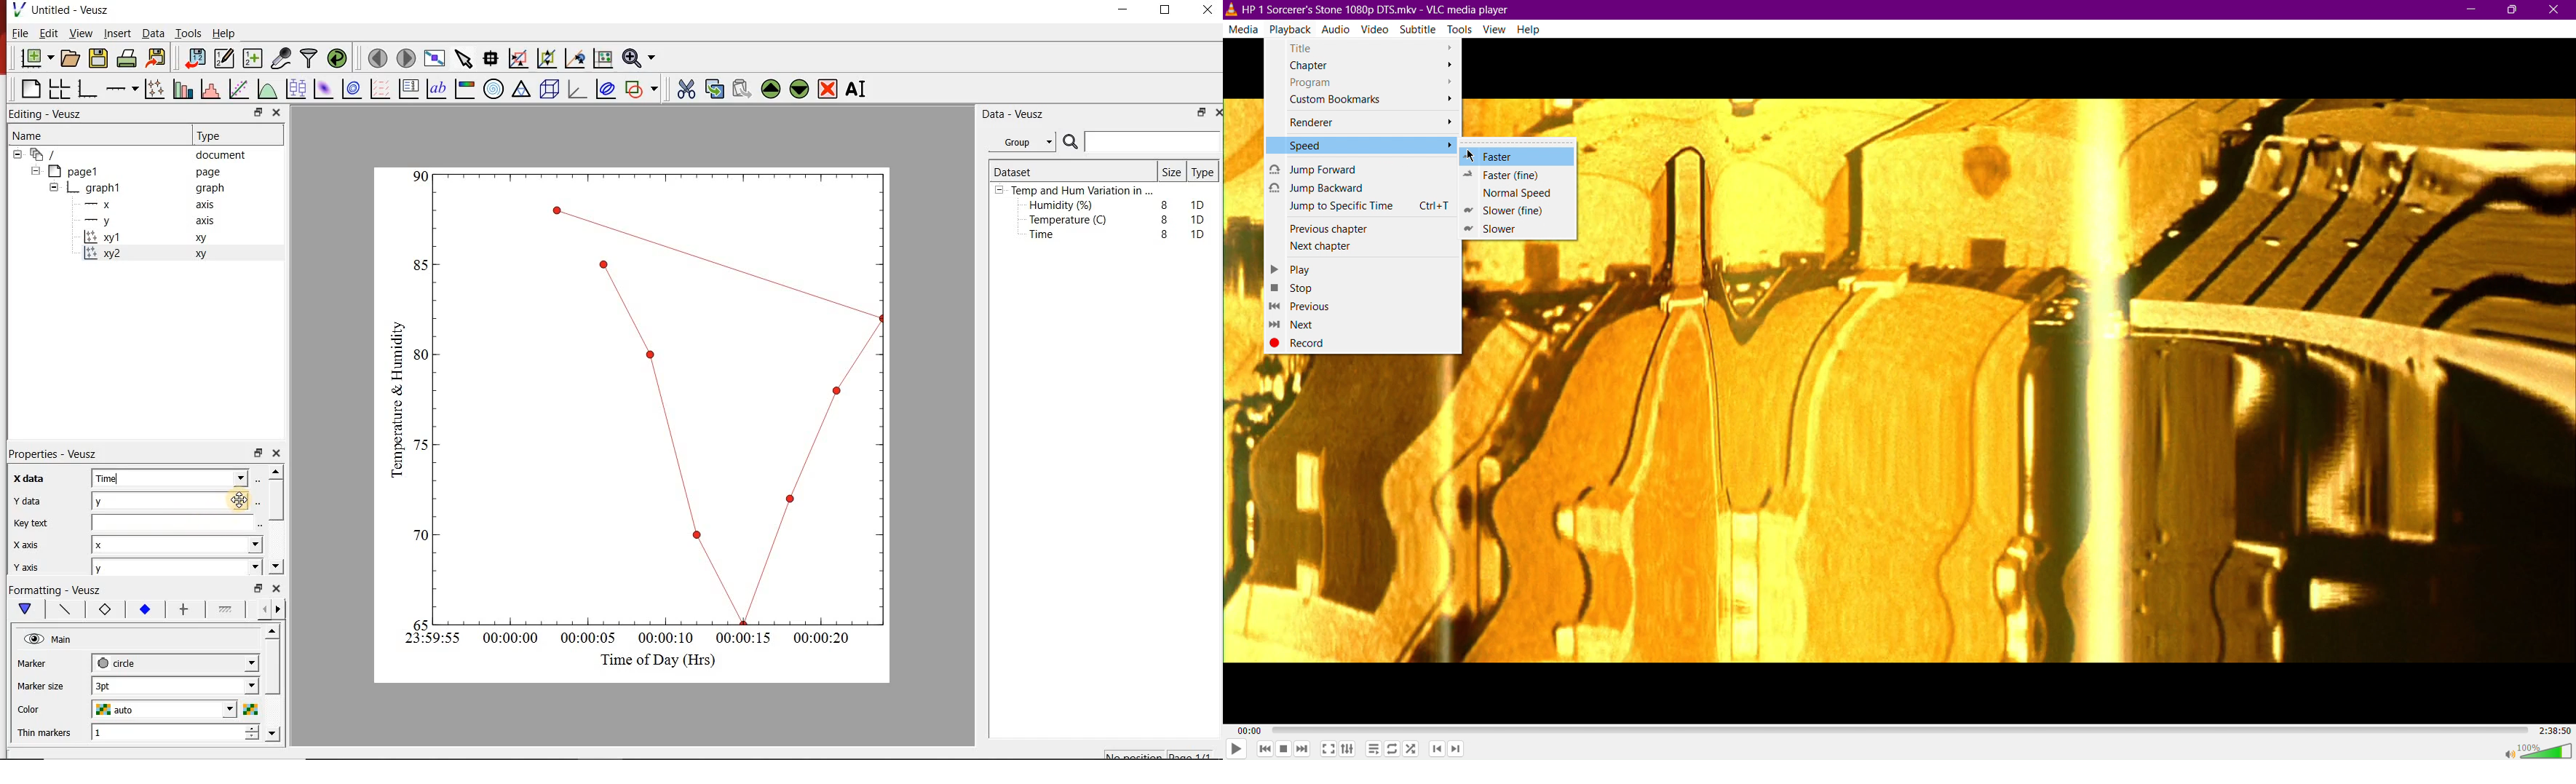 This screenshot has height=784, width=2576. Describe the element at coordinates (144, 609) in the screenshot. I see `marker fill` at that location.